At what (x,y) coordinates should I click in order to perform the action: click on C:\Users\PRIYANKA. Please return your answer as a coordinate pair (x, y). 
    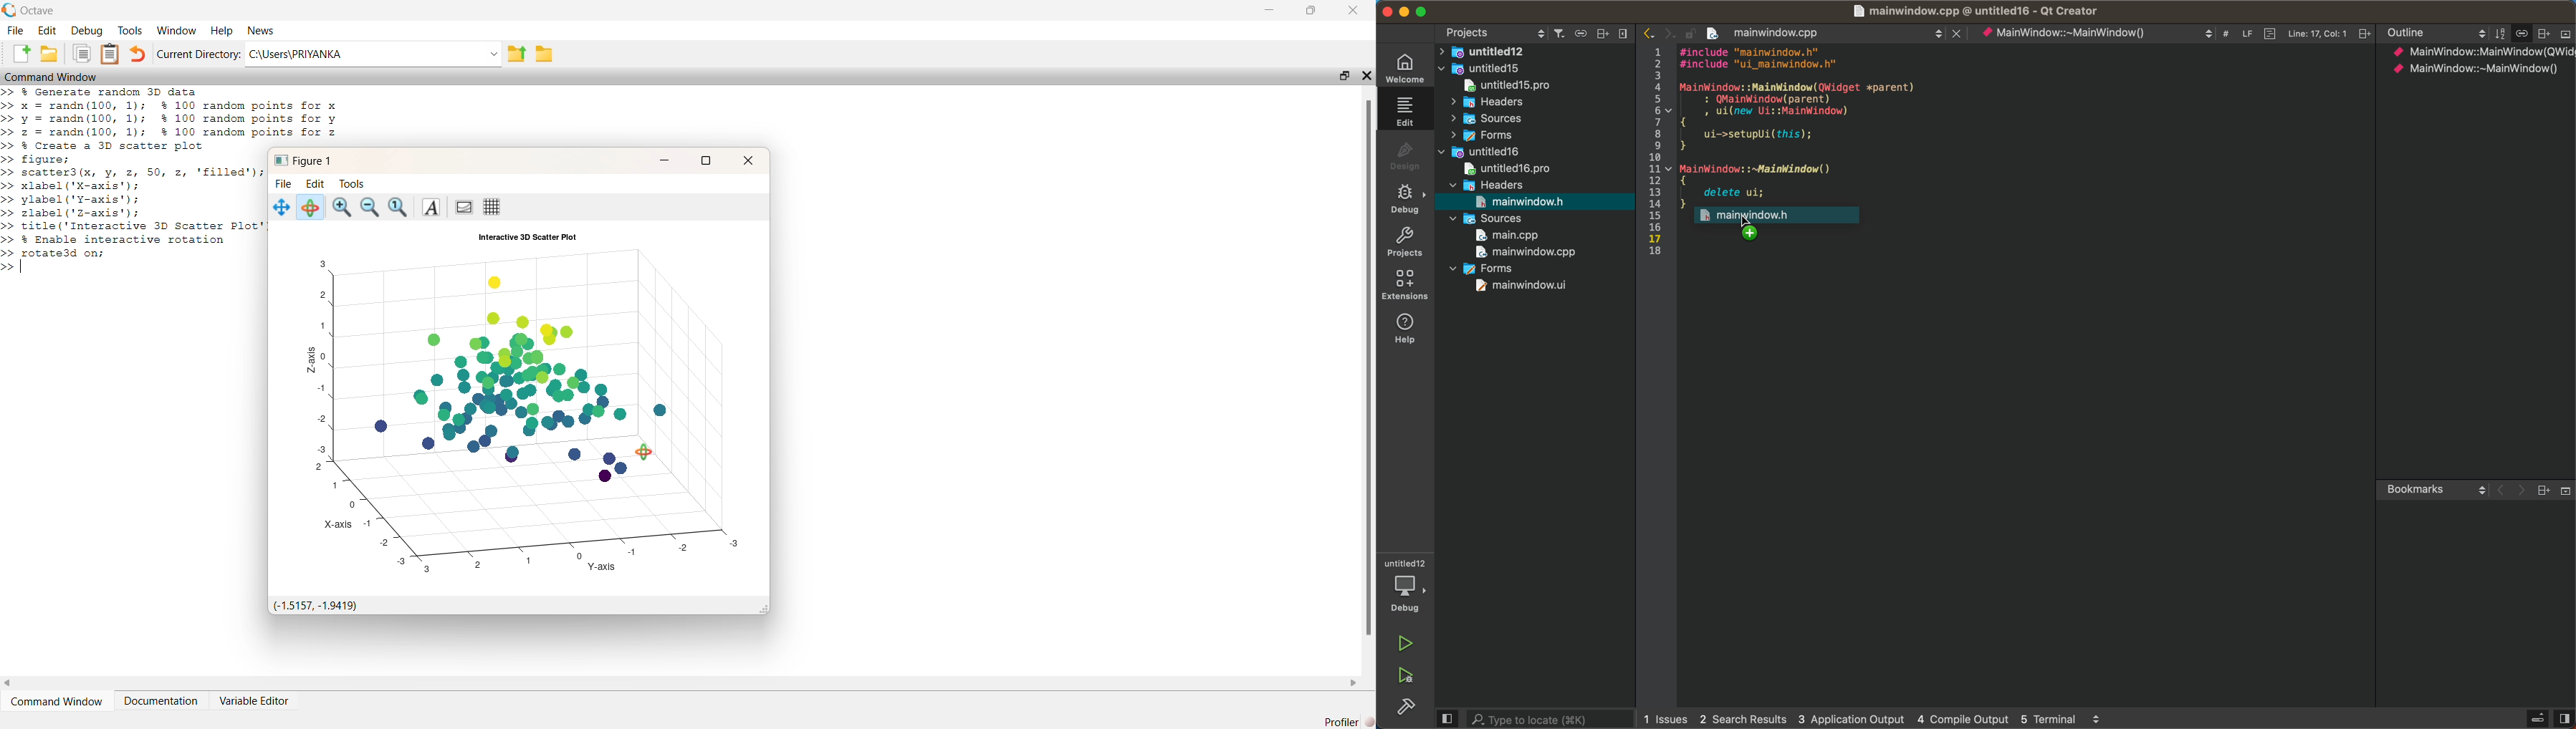
    Looking at the image, I should click on (373, 54).